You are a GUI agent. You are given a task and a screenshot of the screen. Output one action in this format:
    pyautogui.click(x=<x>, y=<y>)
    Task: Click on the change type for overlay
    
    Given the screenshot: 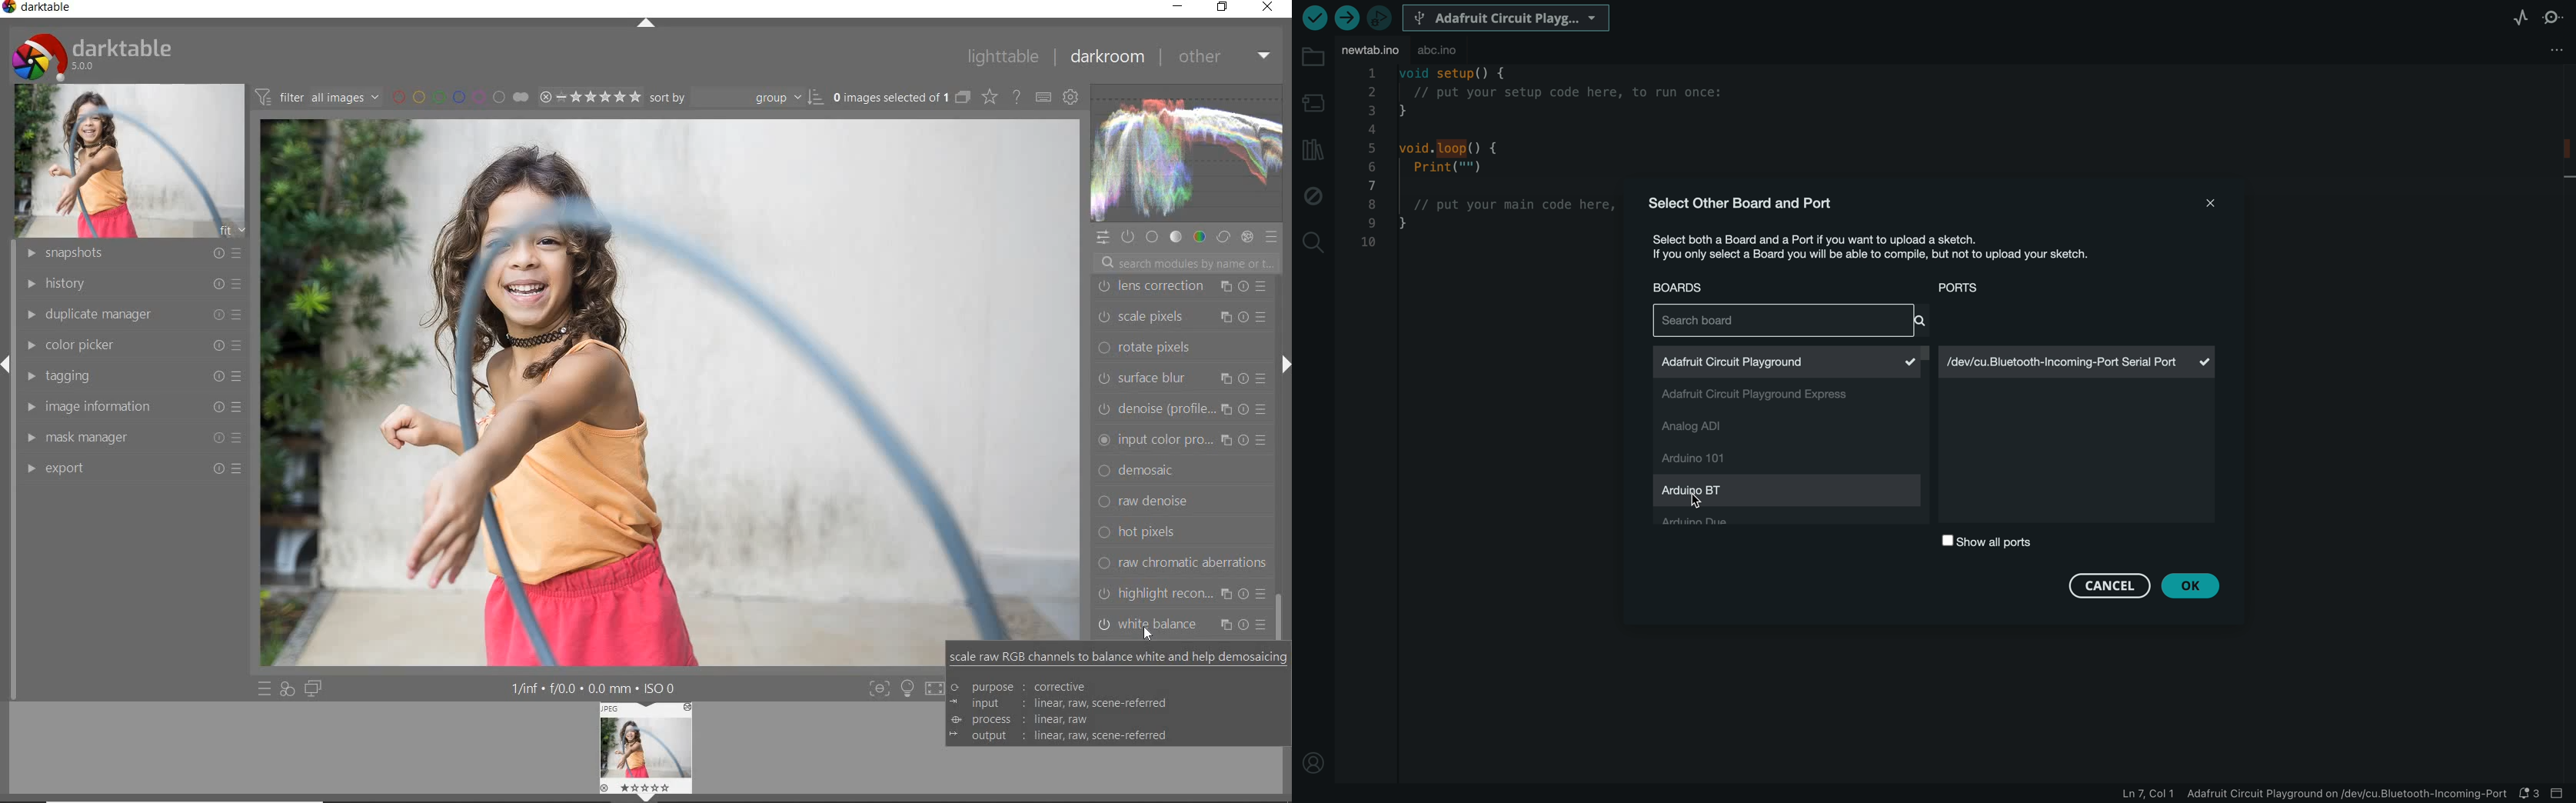 What is the action you would take?
    pyautogui.click(x=990, y=97)
    